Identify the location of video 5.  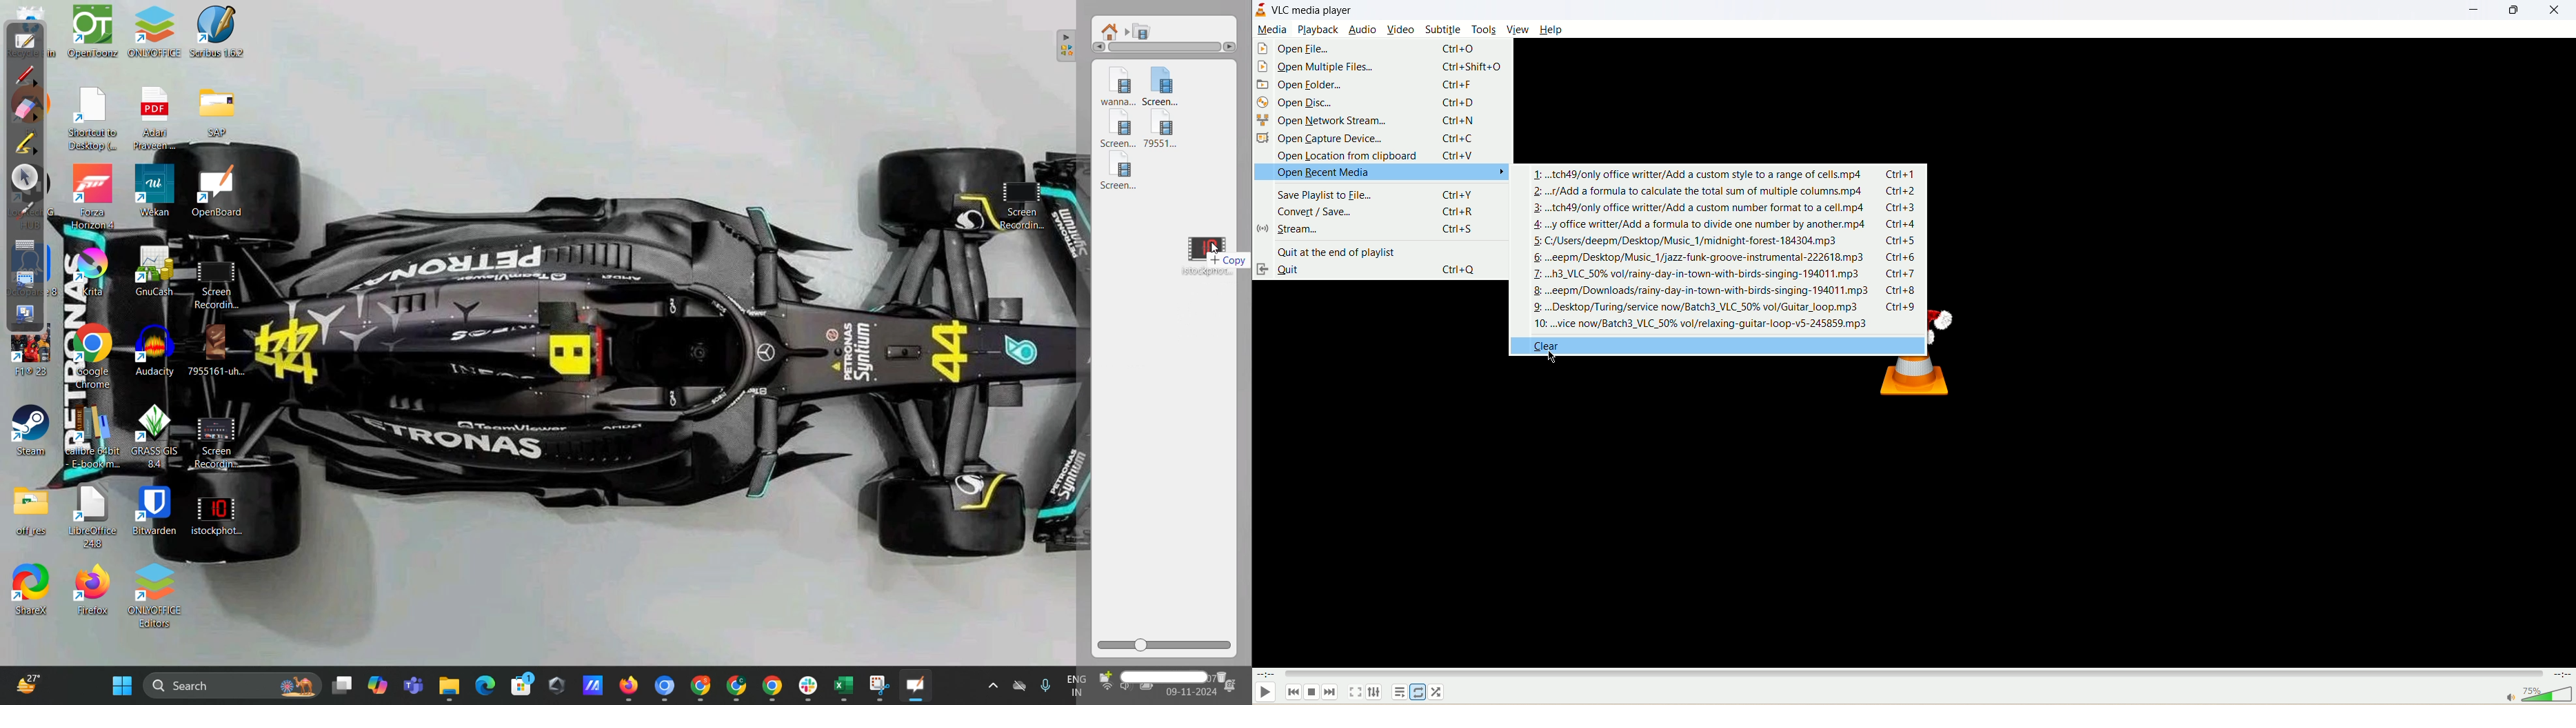
(1120, 173).